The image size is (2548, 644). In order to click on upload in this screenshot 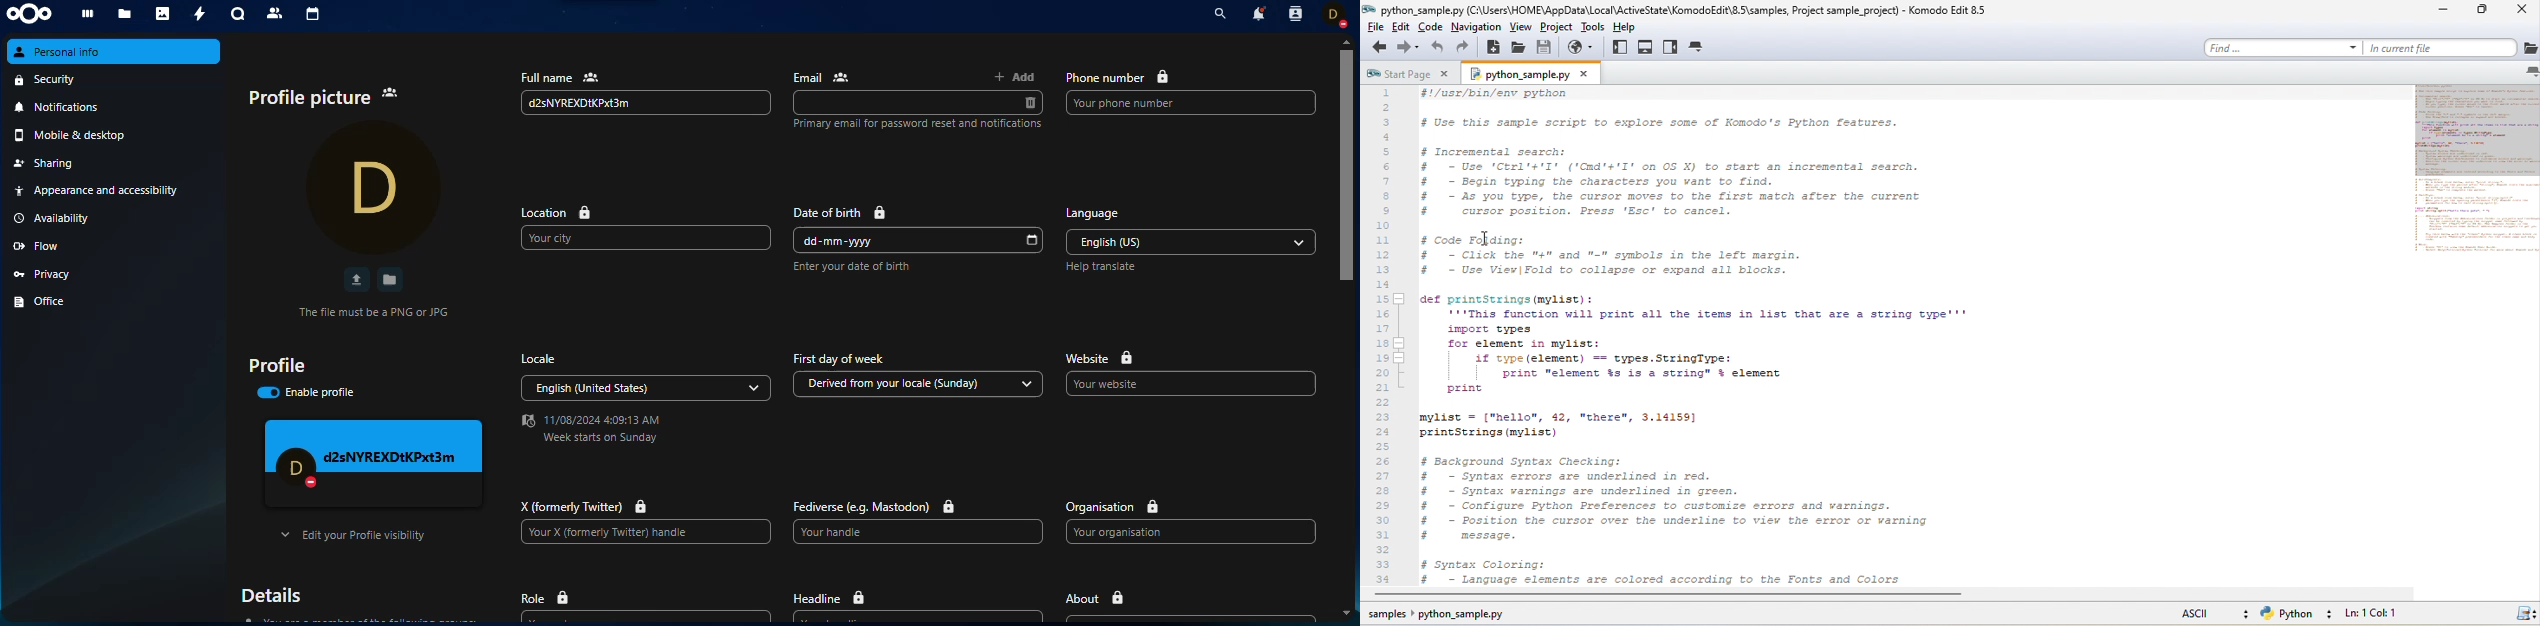, I will do `click(356, 280)`.